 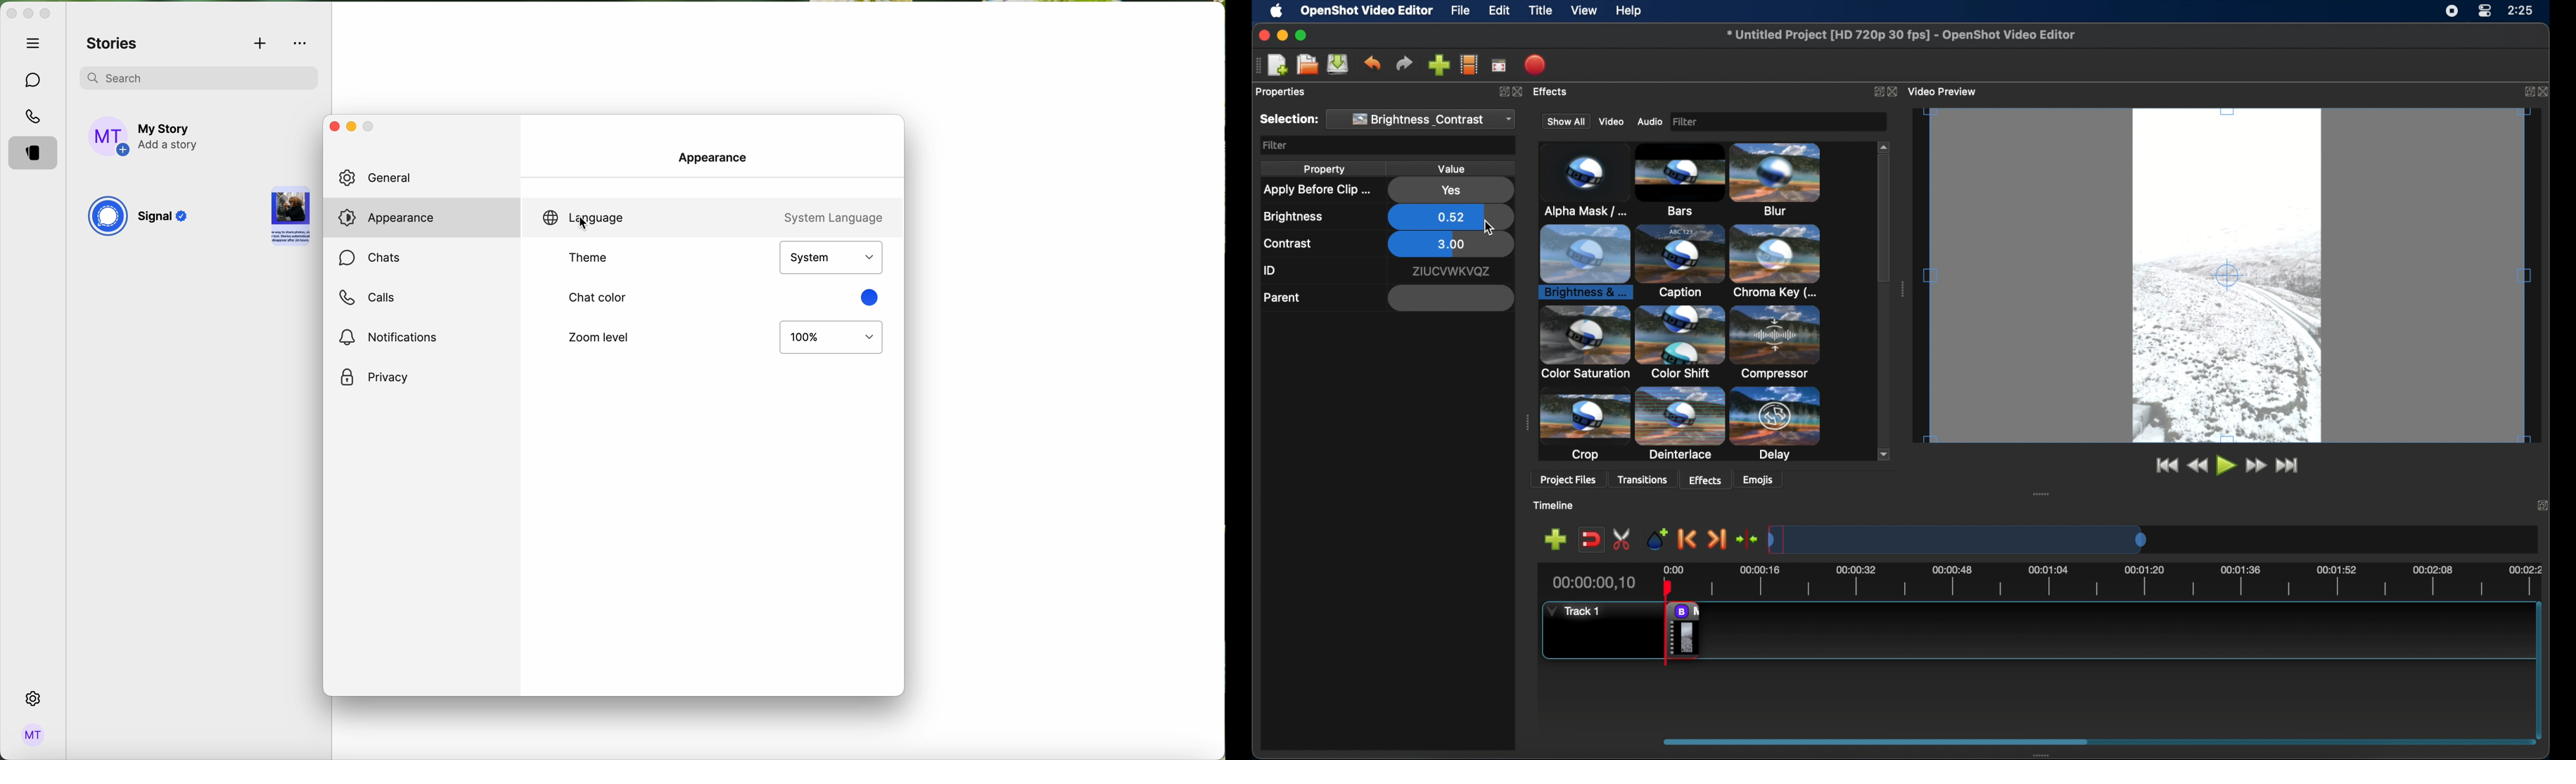 What do you see at coordinates (170, 137) in the screenshot?
I see `add story` at bounding box center [170, 137].